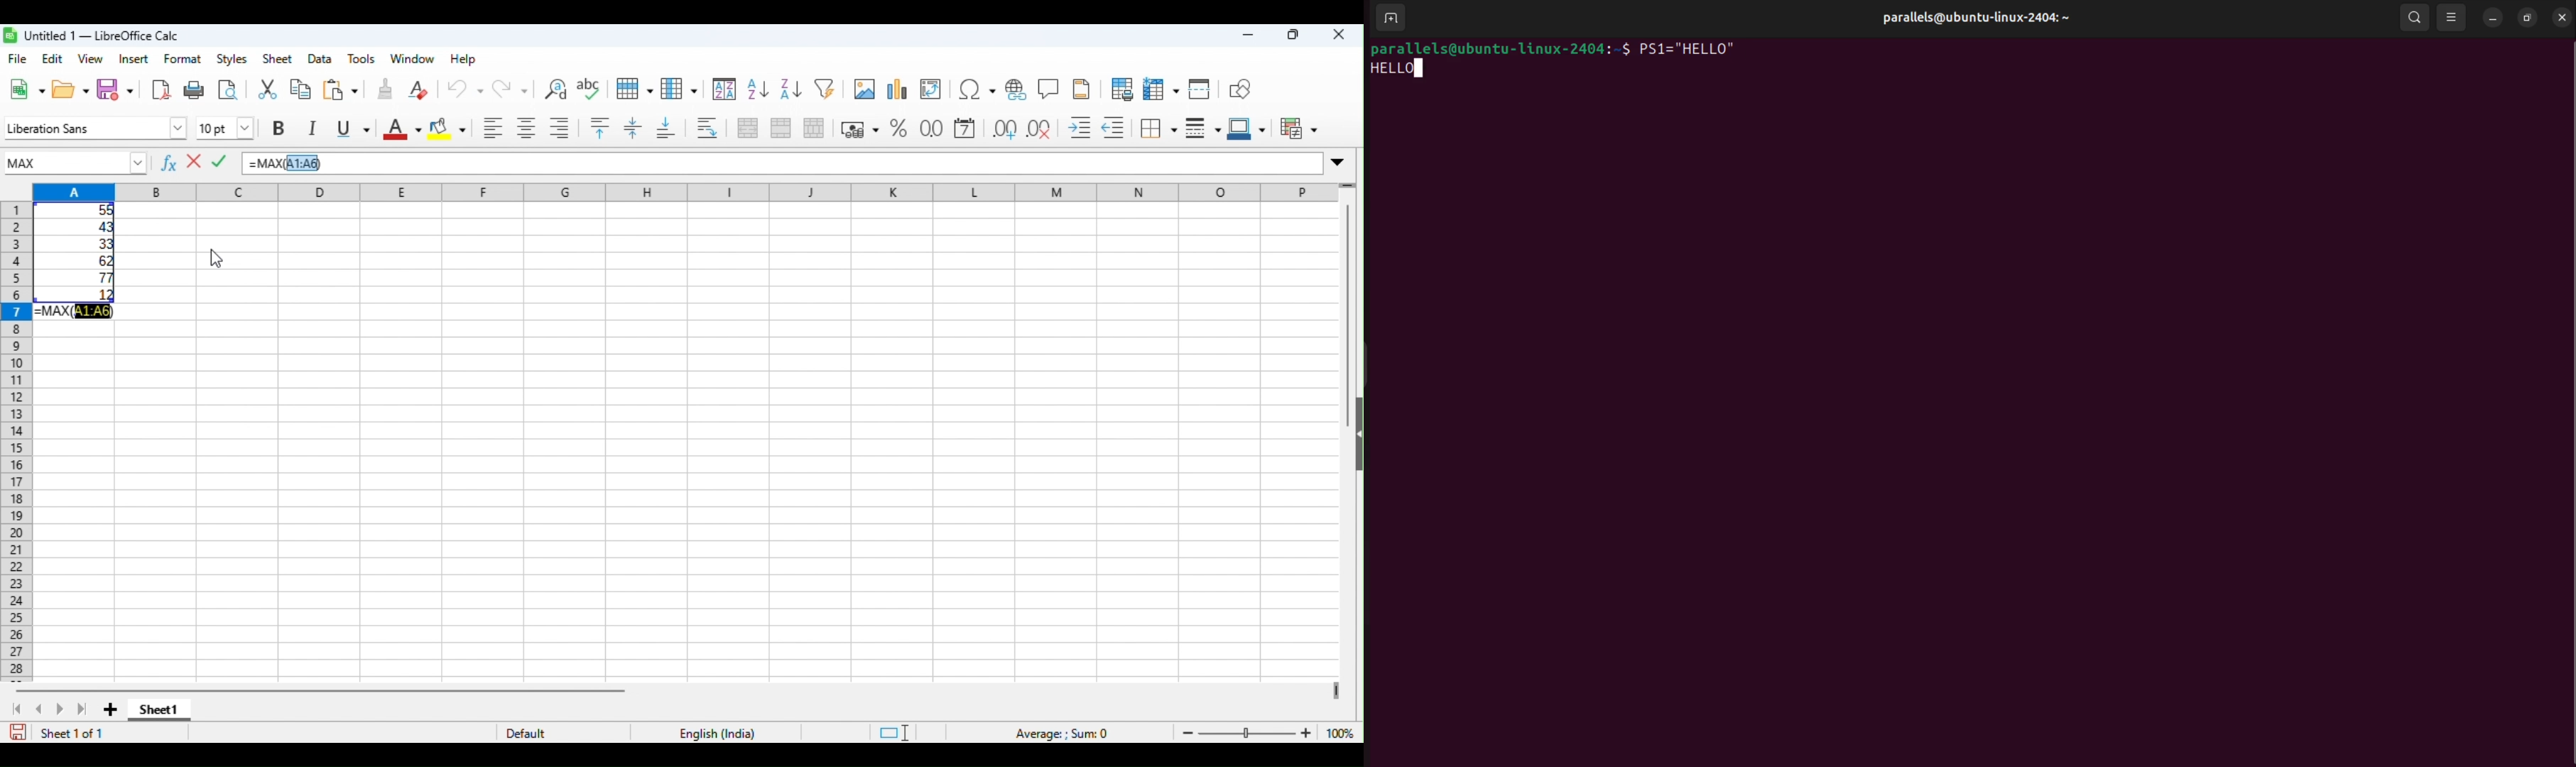 The width and height of the screenshot is (2576, 784). What do you see at coordinates (73, 312) in the screenshot?
I see `formula for MAX appeared` at bounding box center [73, 312].